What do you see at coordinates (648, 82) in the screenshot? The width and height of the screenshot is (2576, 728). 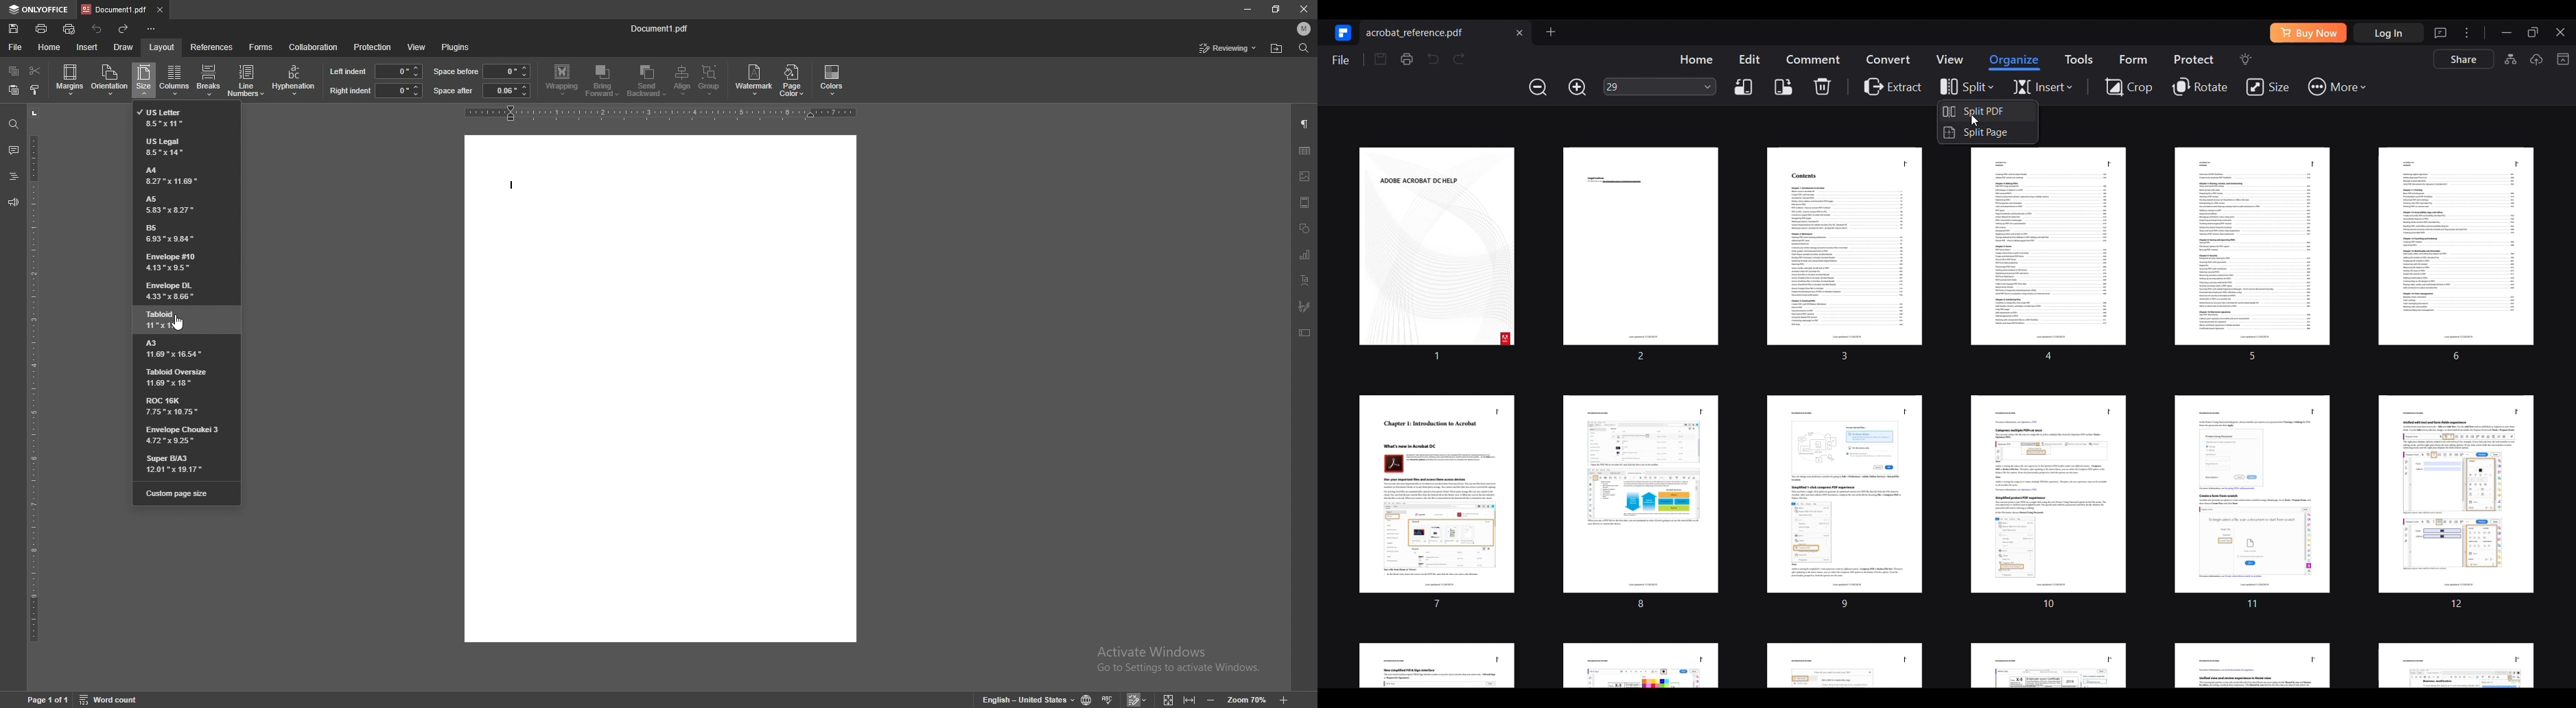 I see `send backward` at bounding box center [648, 82].